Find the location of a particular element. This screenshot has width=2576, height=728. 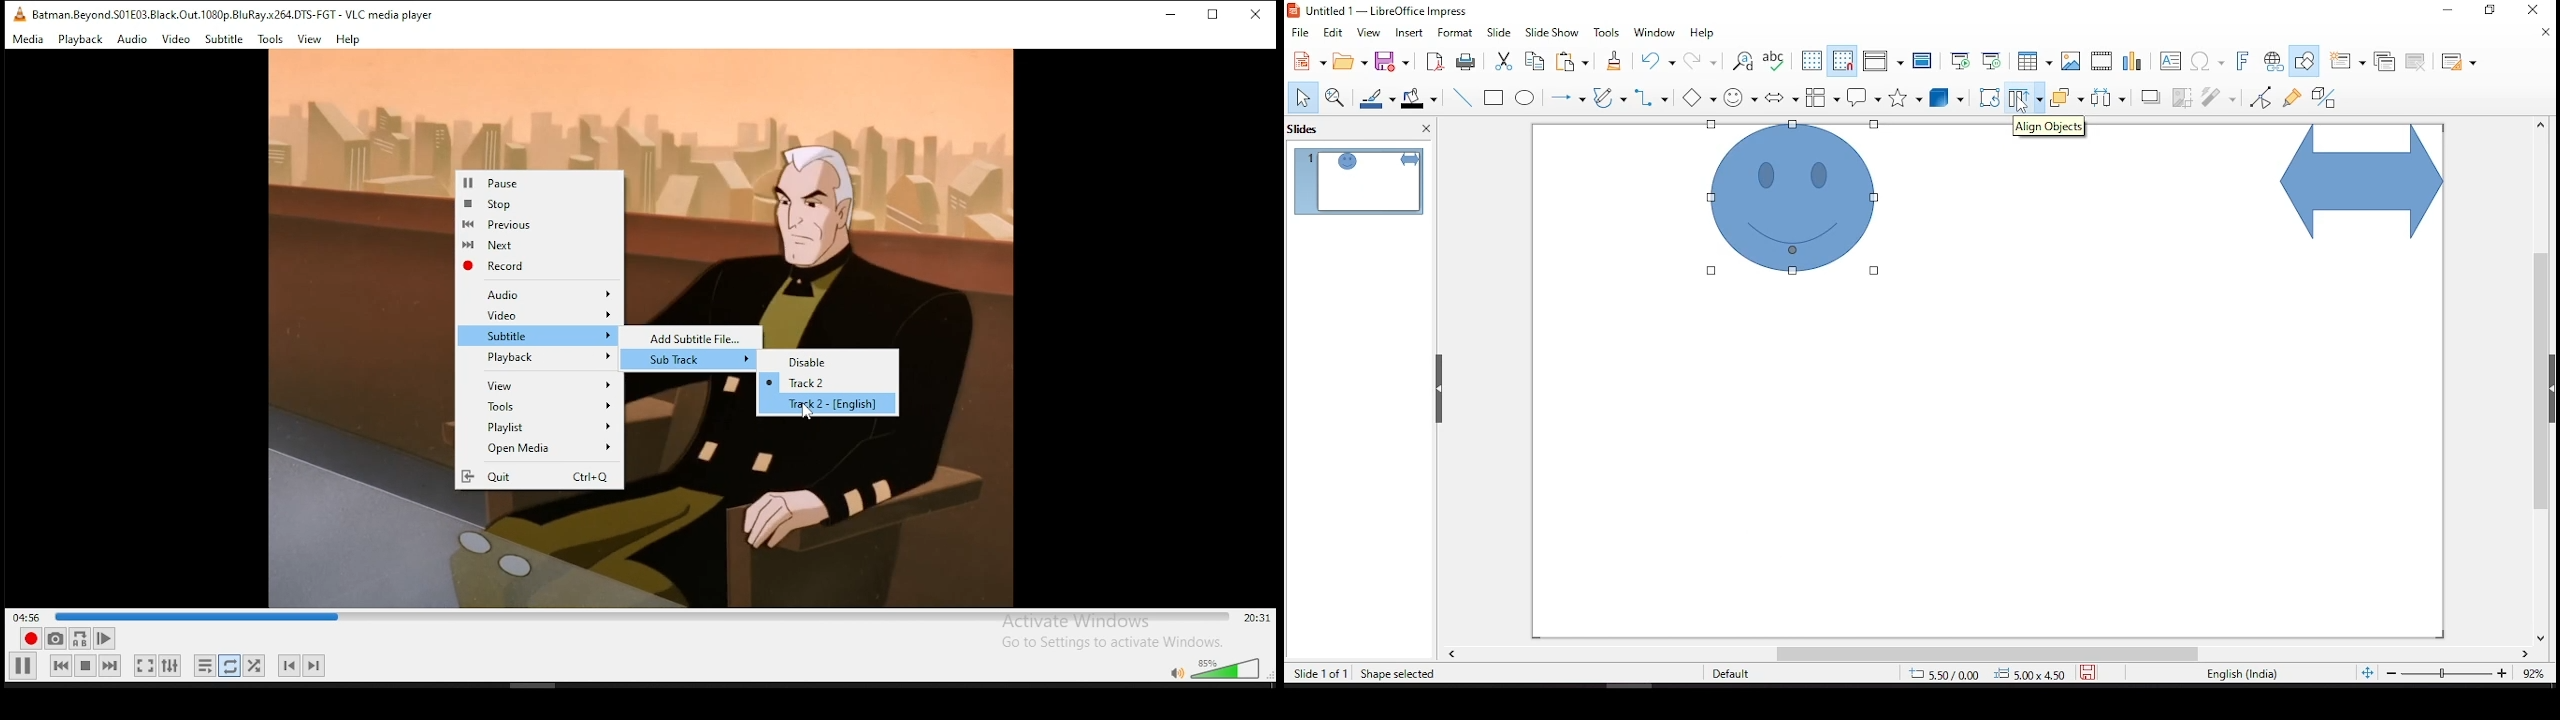

scroll bar is located at coordinates (2535, 380).